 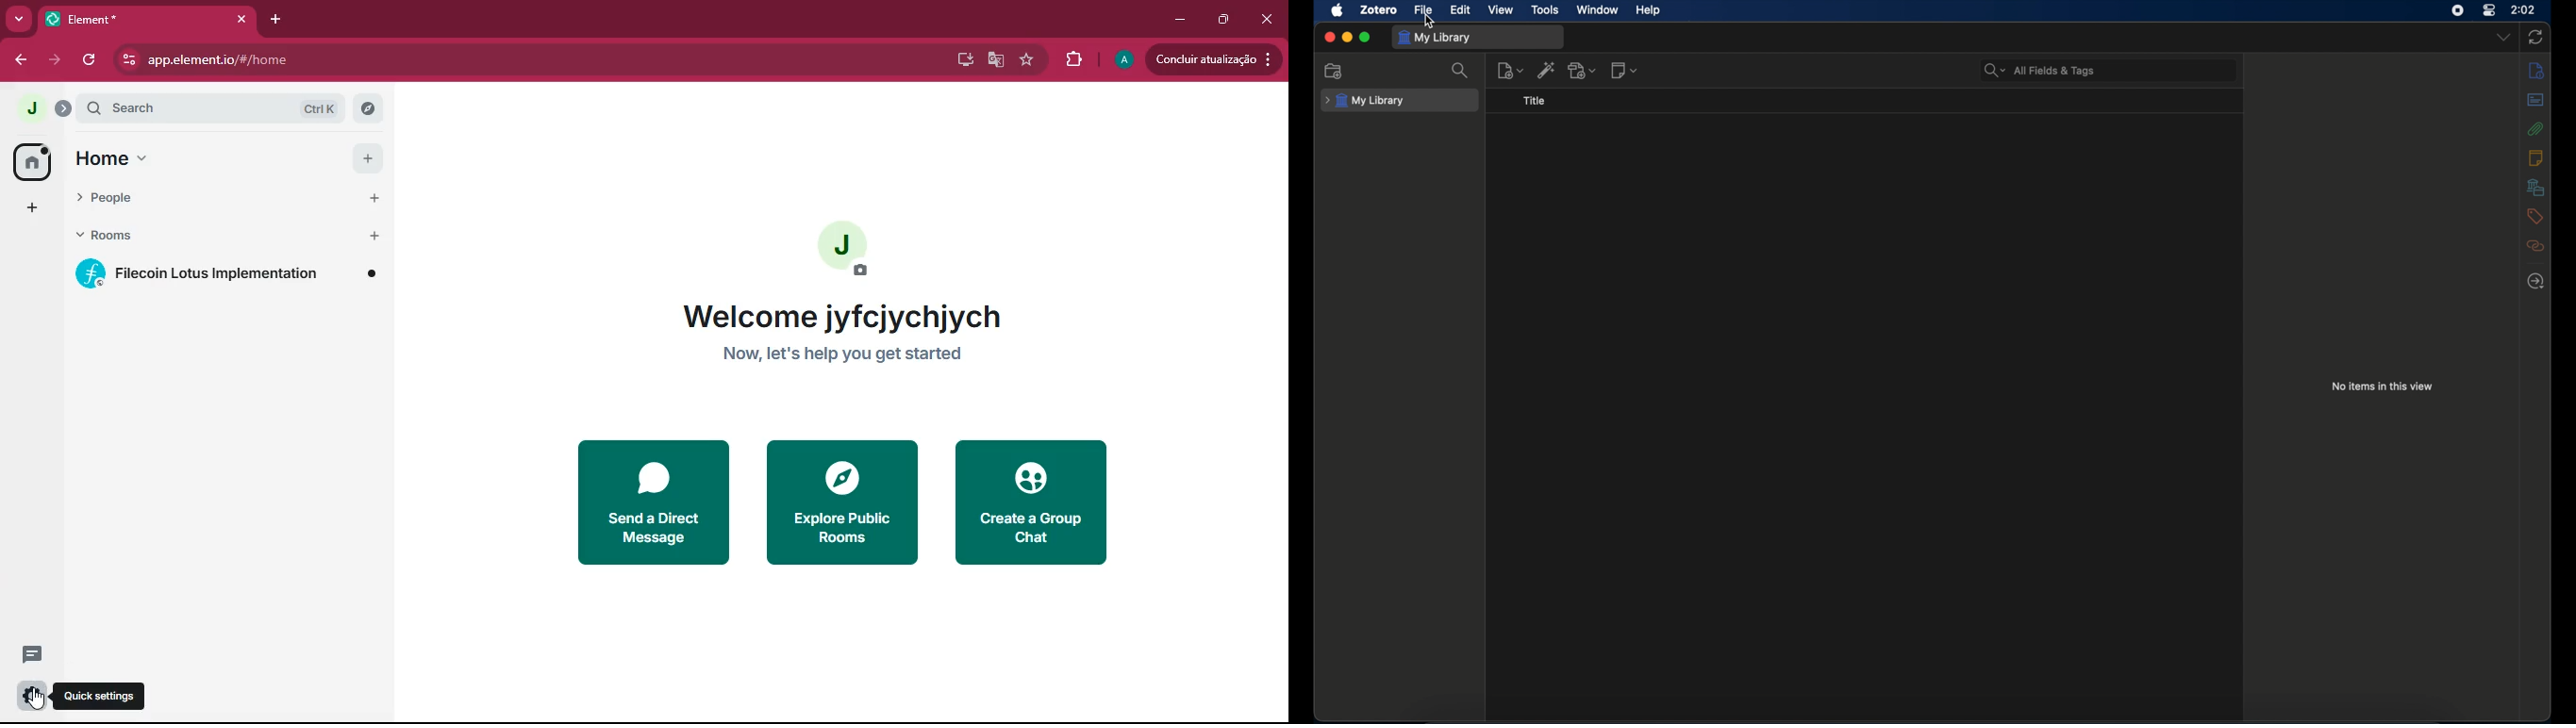 I want to click on new notes, so click(x=1510, y=70).